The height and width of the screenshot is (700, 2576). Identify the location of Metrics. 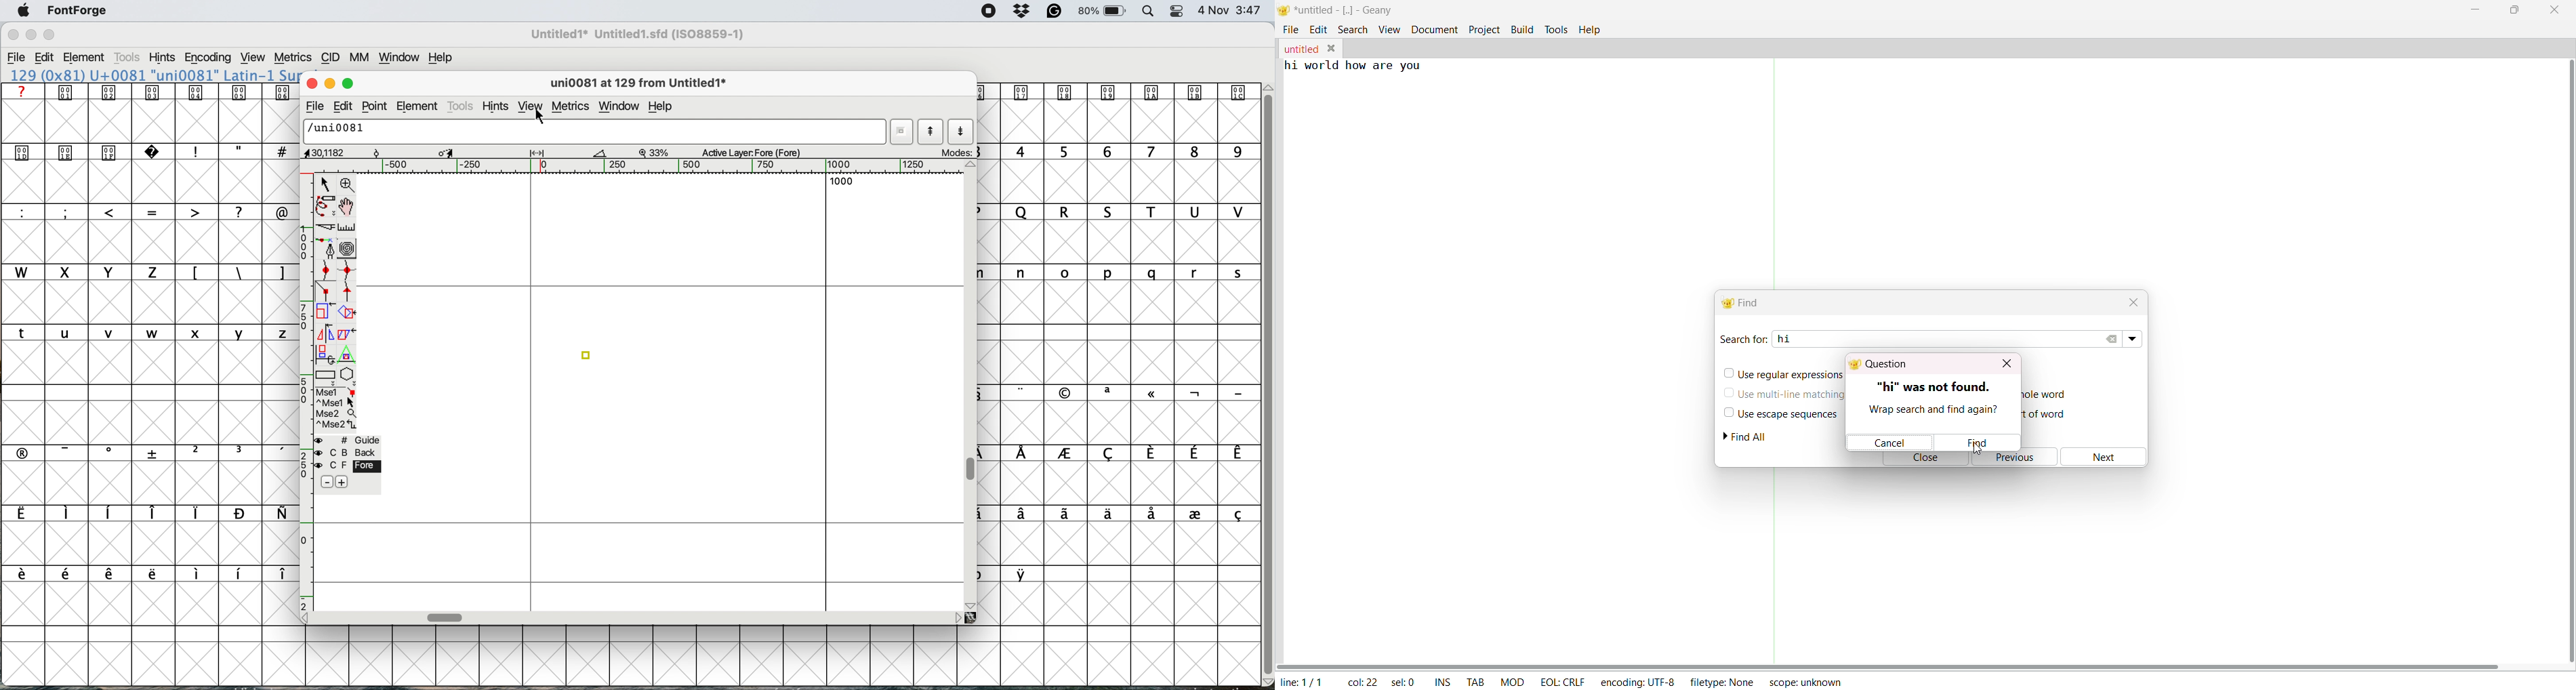
(292, 59).